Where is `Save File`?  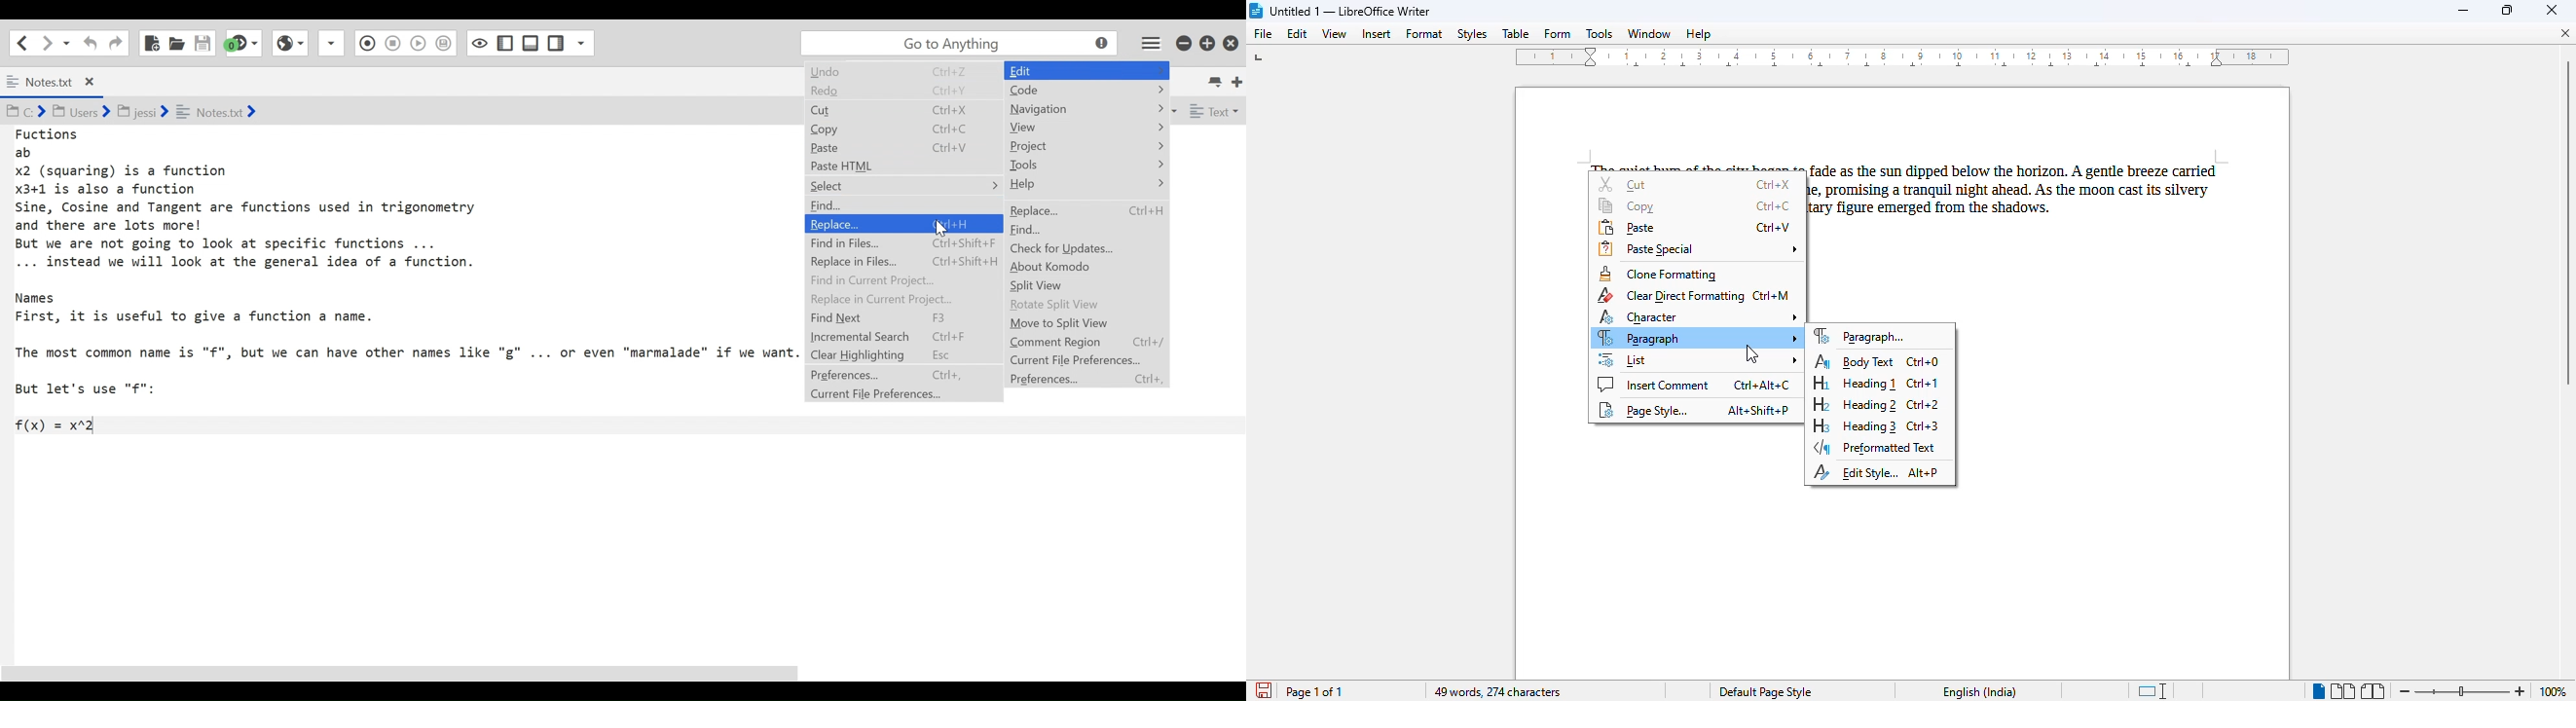
Save File is located at coordinates (204, 43).